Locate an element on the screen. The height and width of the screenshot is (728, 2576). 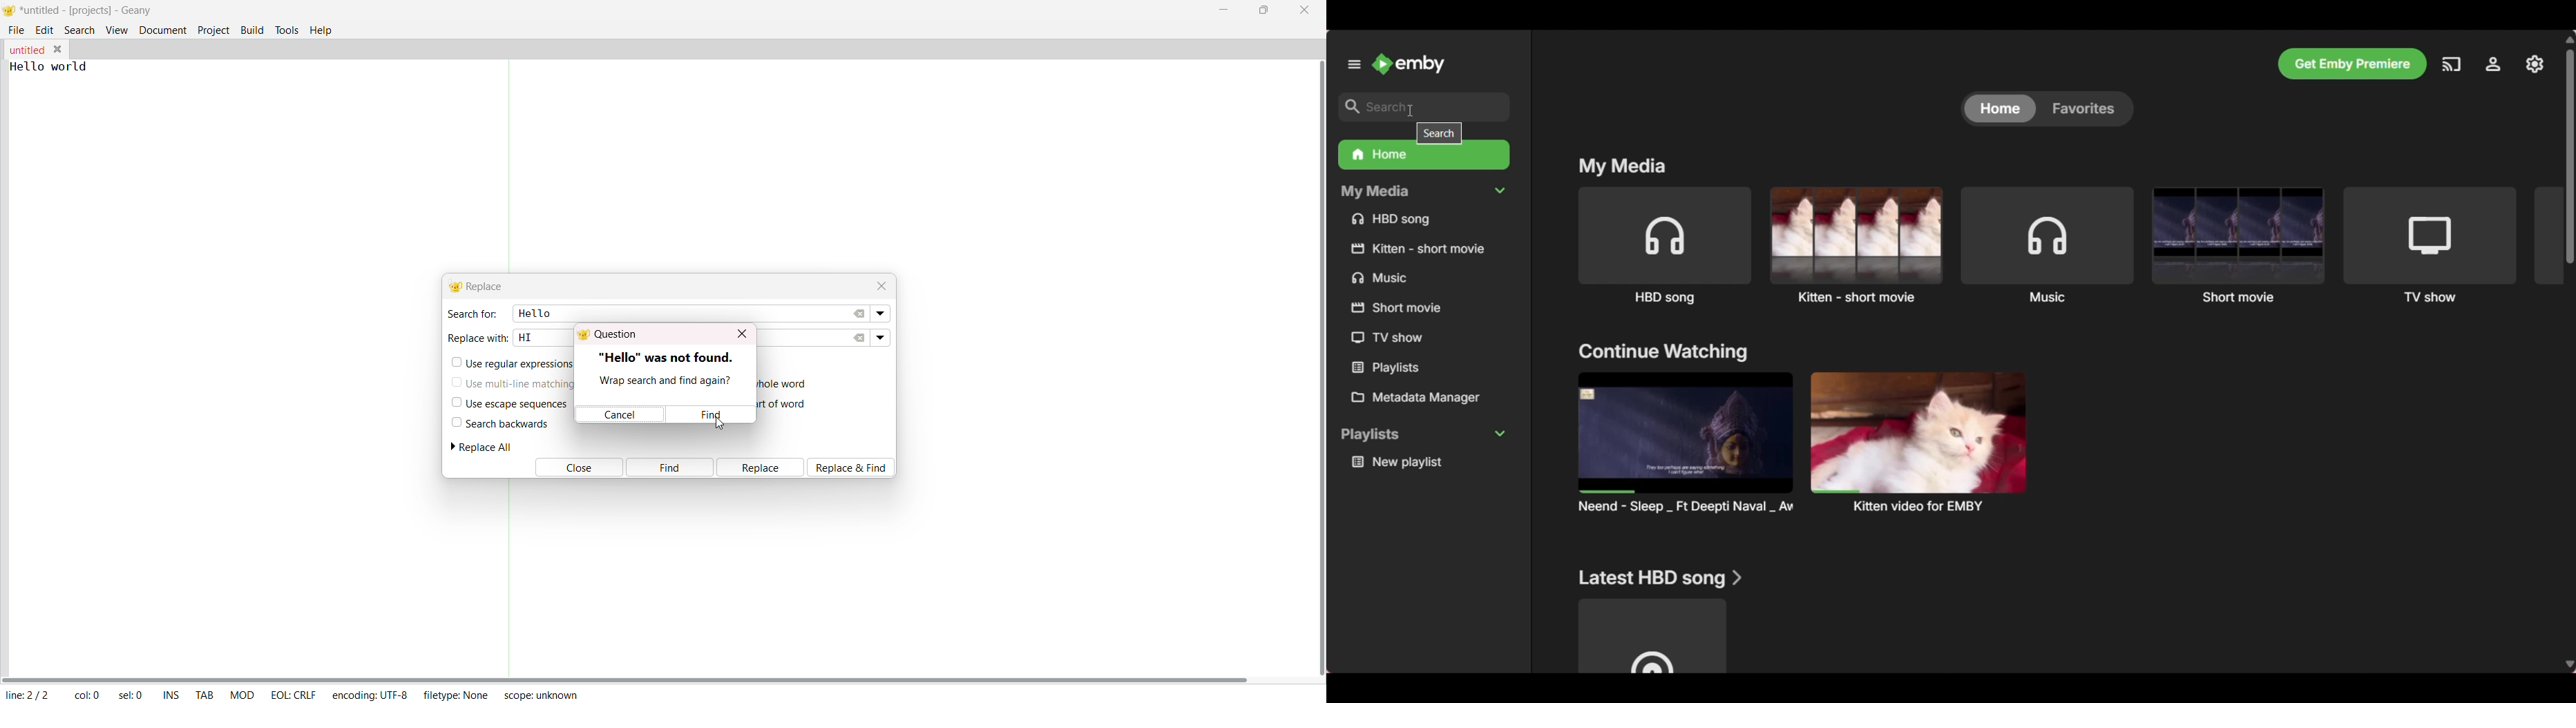
close tab is located at coordinates (60, 49).